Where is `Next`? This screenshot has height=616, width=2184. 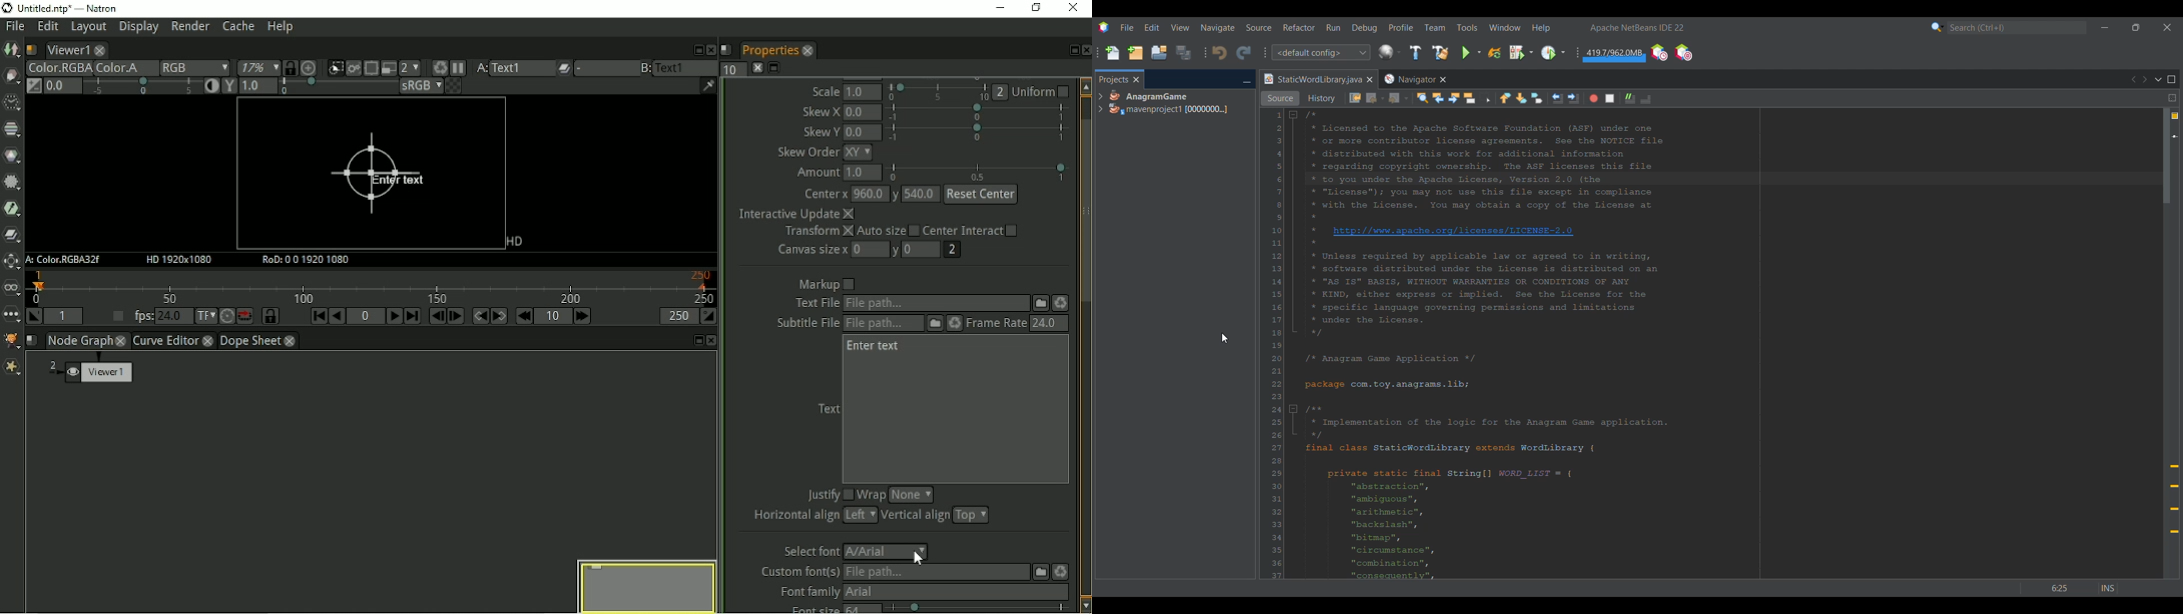 Next is located at coordinates (2145, 80).